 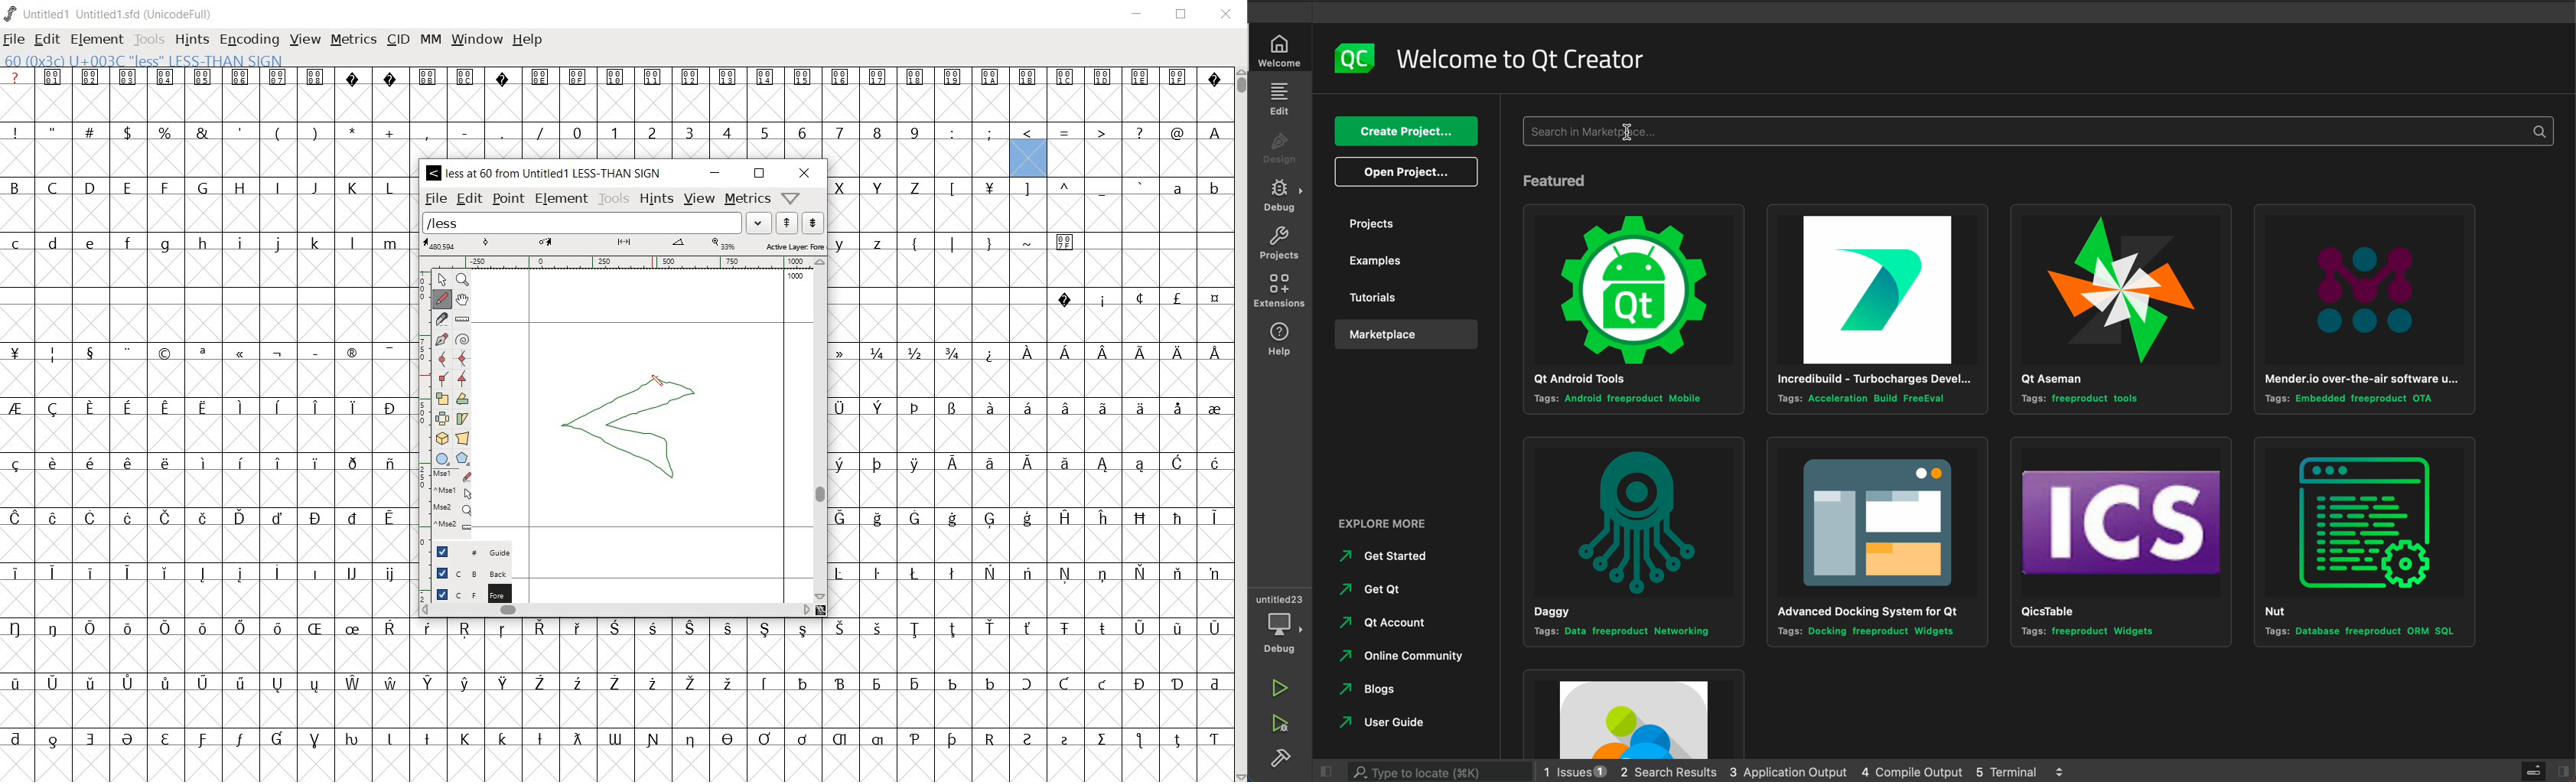 What do you see at coordinates (463, 319) in the screenshot?
I see `measure a distance, angle between points` at bounding box center [463, 319].